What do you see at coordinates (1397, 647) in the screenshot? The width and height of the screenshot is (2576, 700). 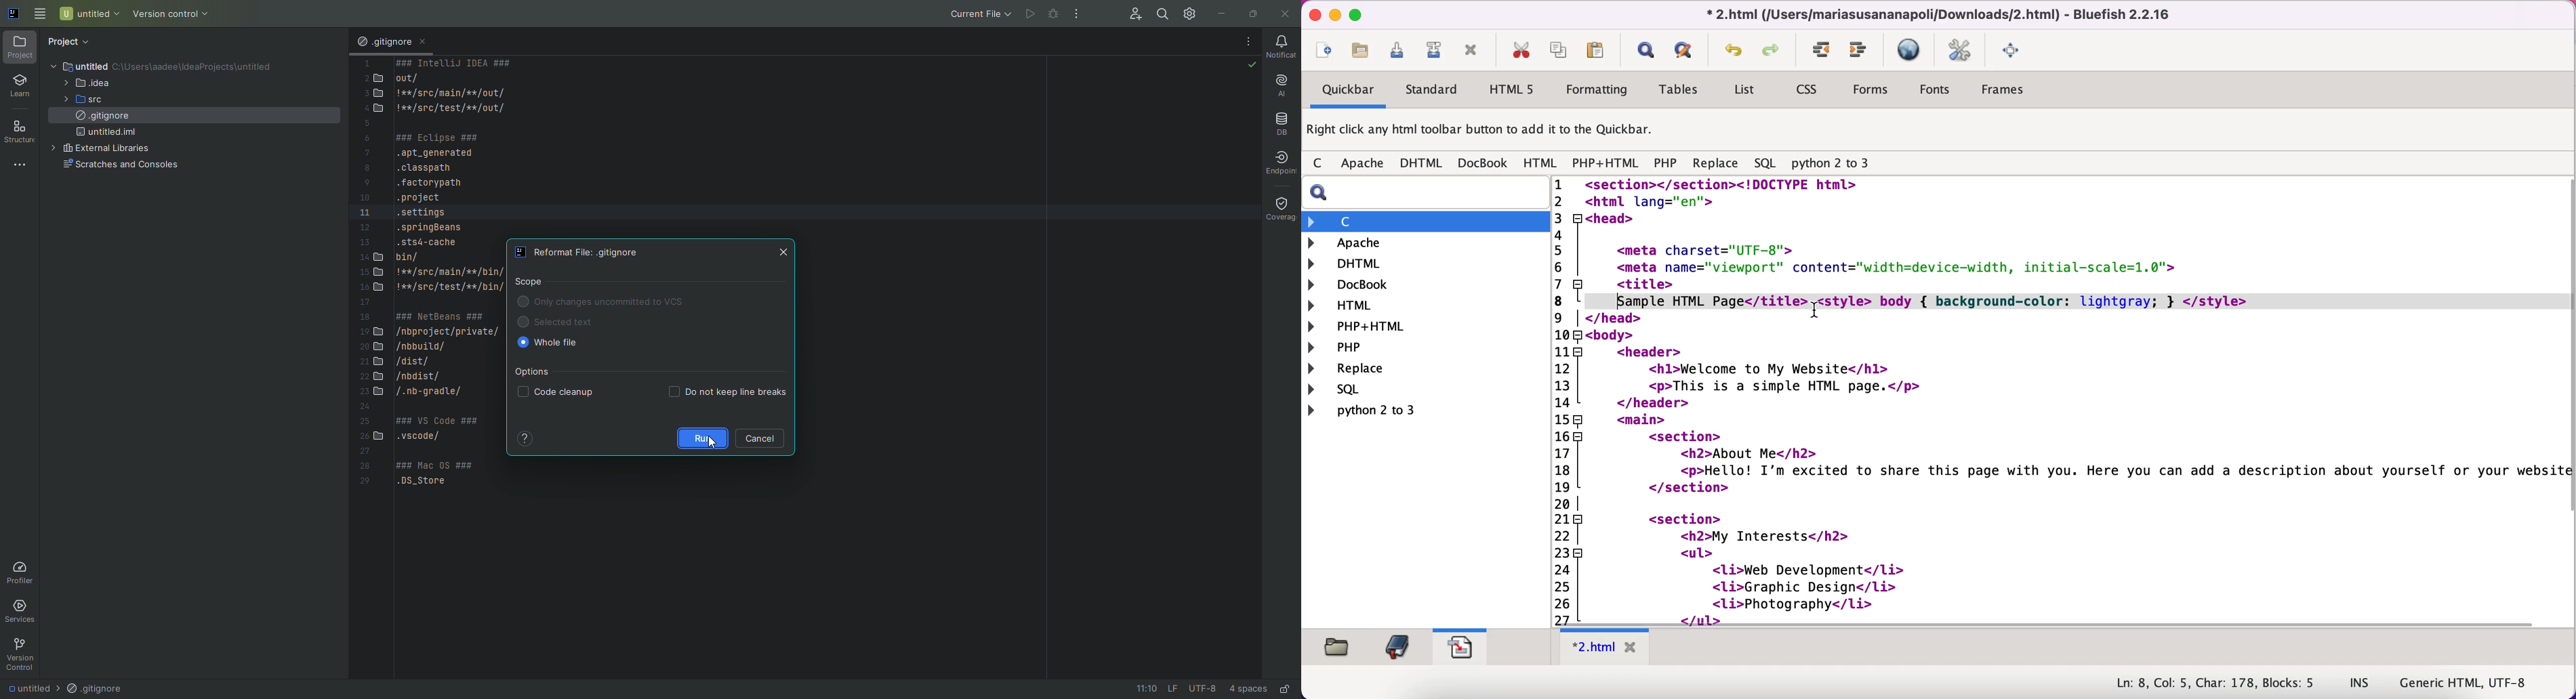 I see `bookmarks` at bounding box center [1397, 647].